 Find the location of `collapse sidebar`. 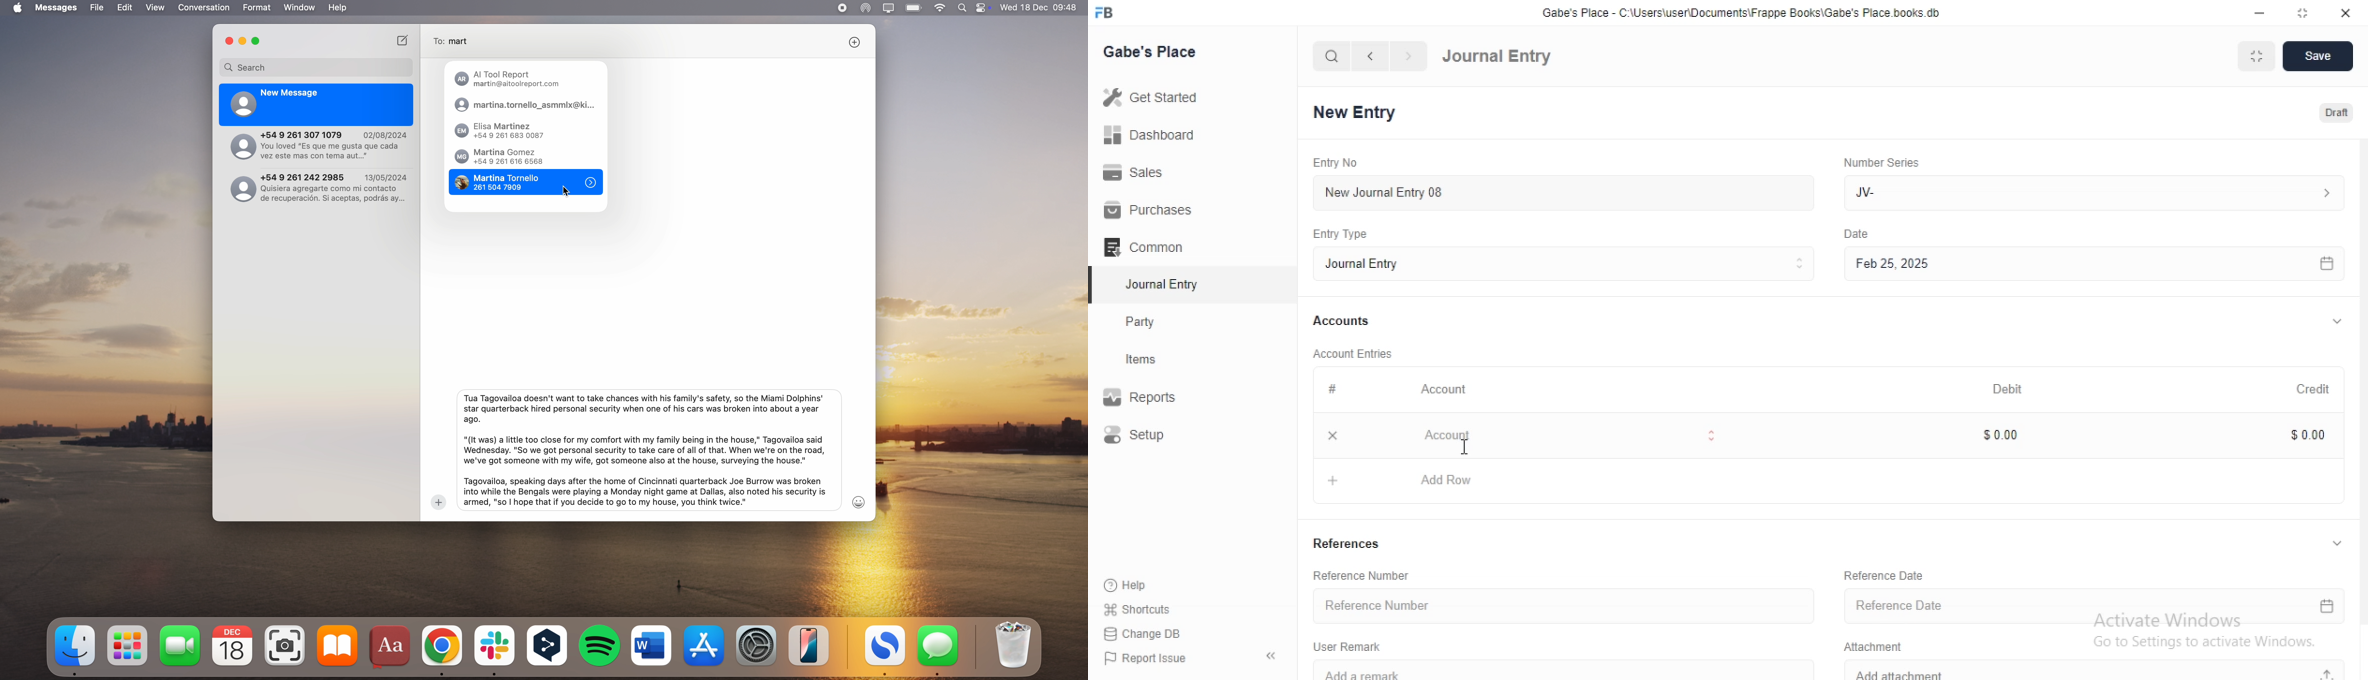

collapse sidebar is located at coordinates (1271, 657).